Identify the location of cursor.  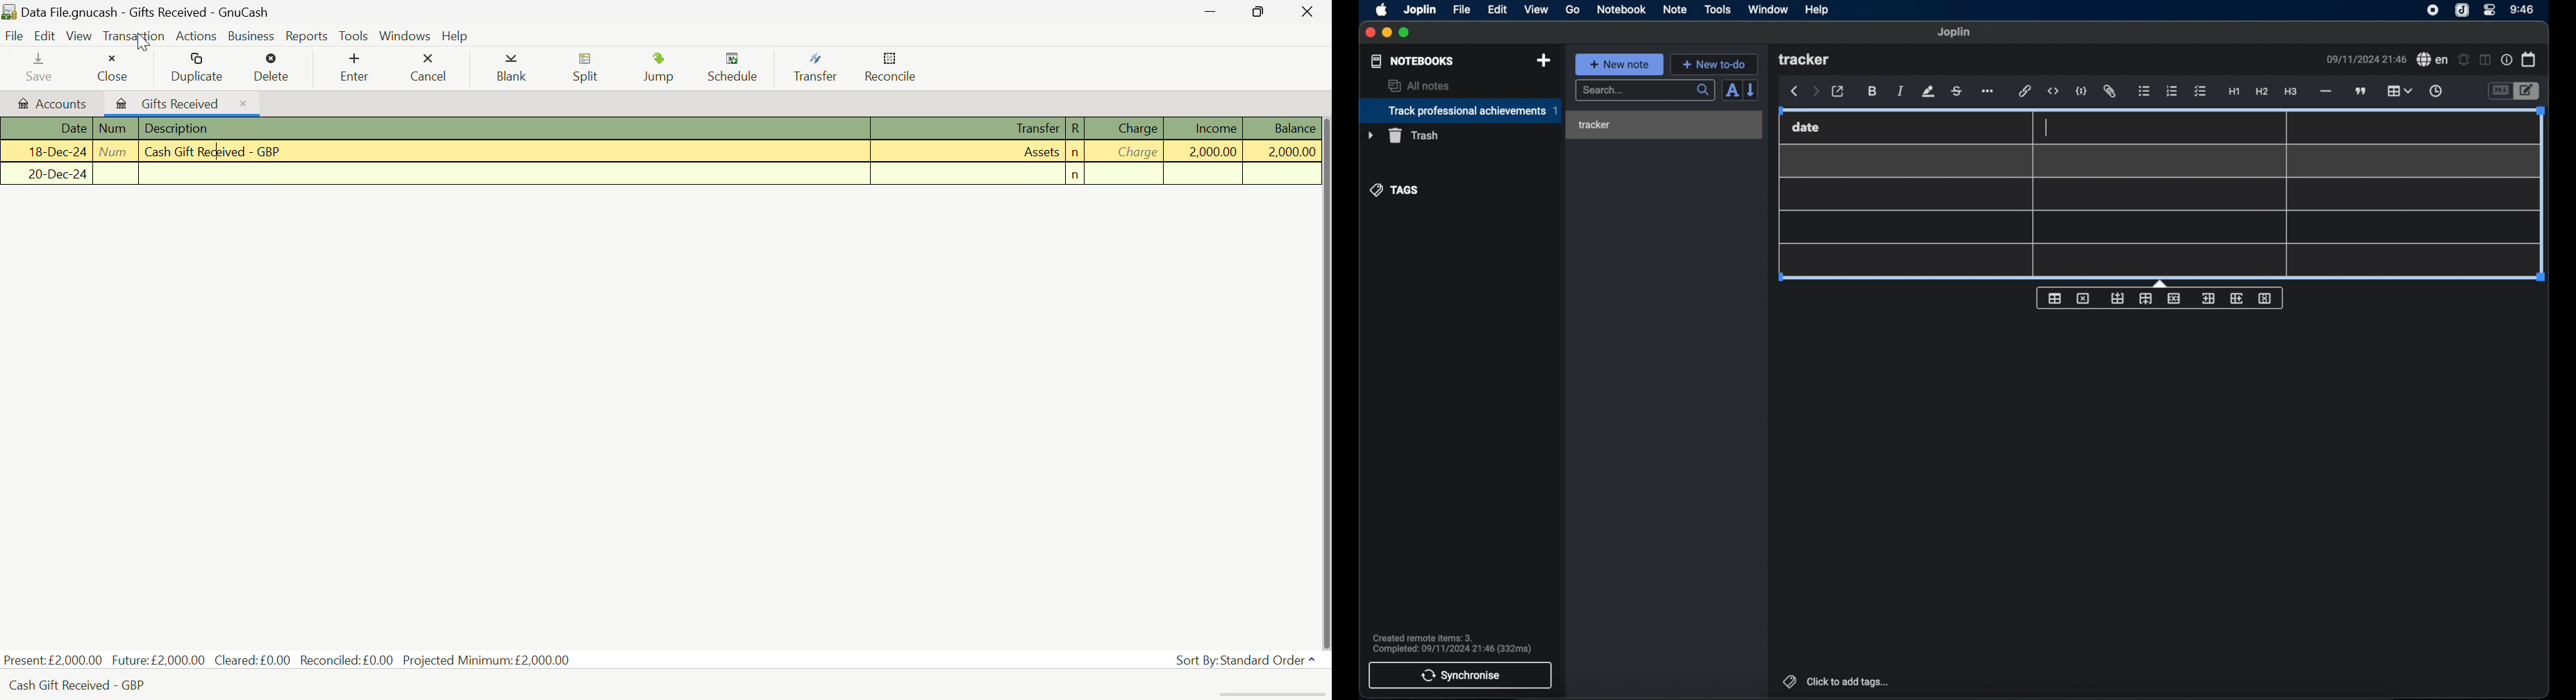
(2045, 127).